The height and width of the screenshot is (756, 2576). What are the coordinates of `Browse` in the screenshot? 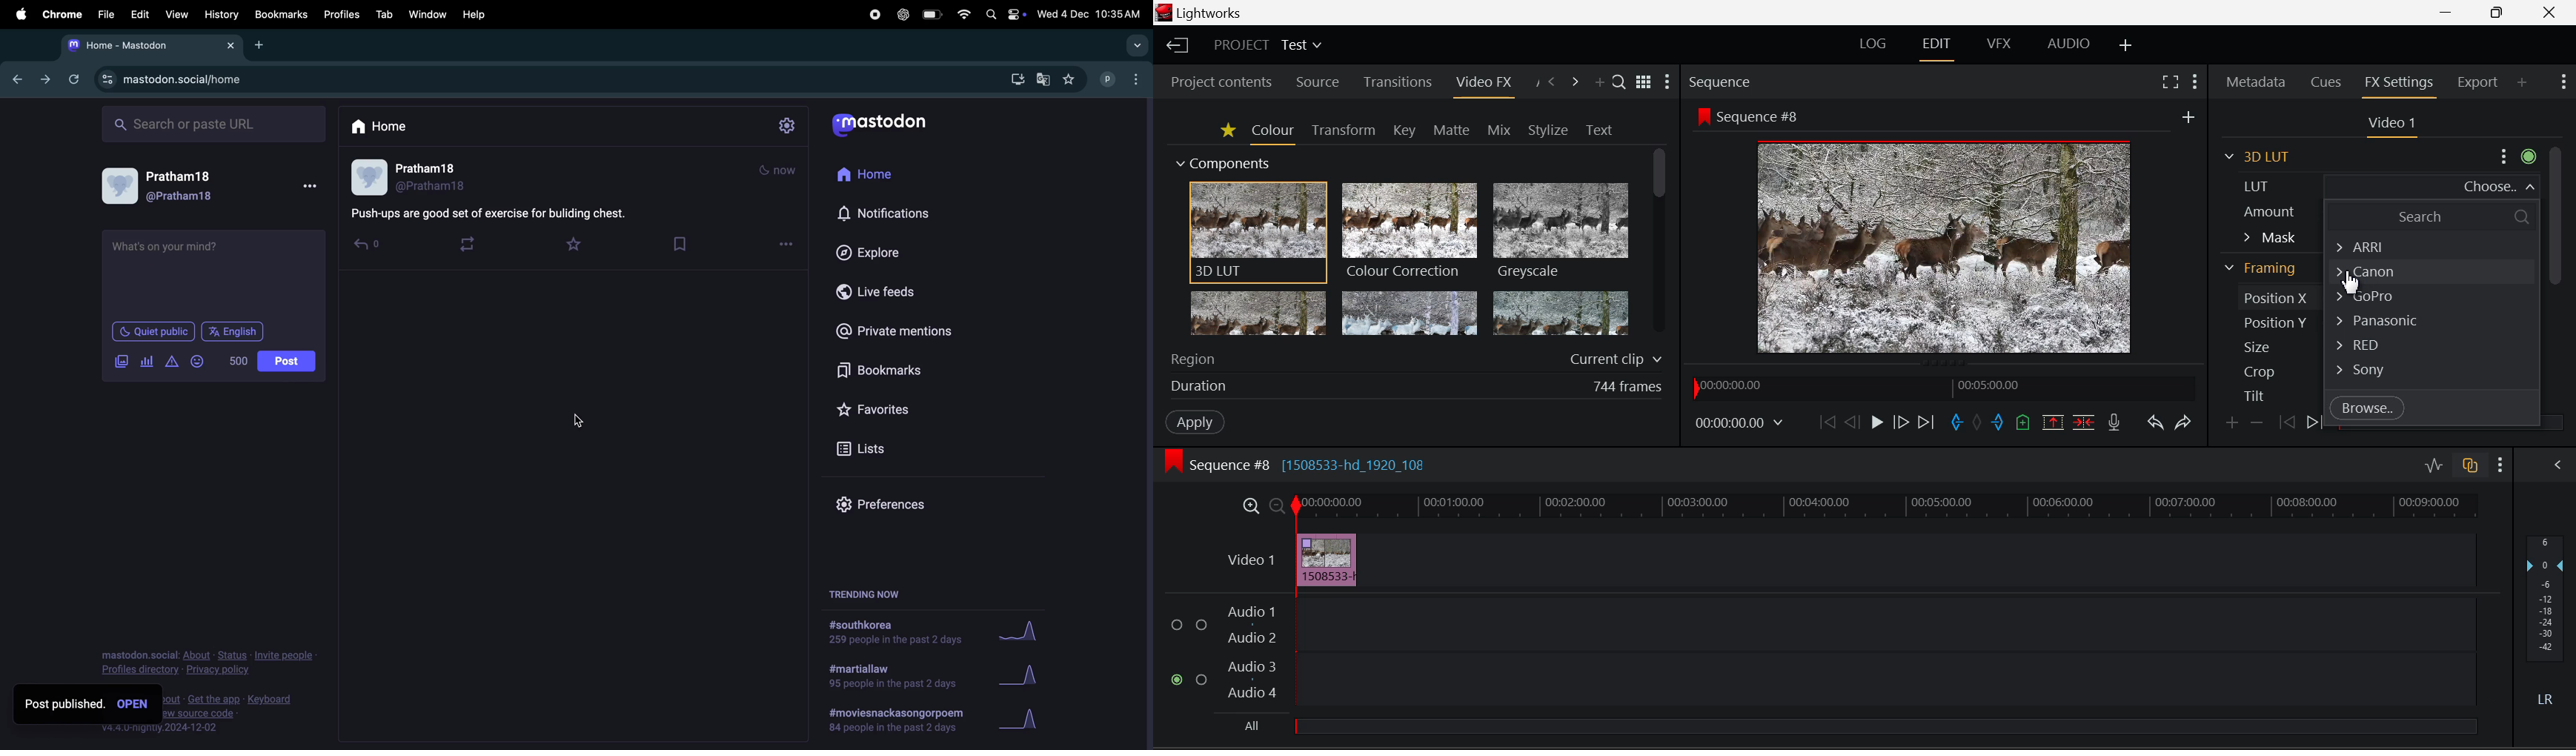 It's located at (2370, 408).